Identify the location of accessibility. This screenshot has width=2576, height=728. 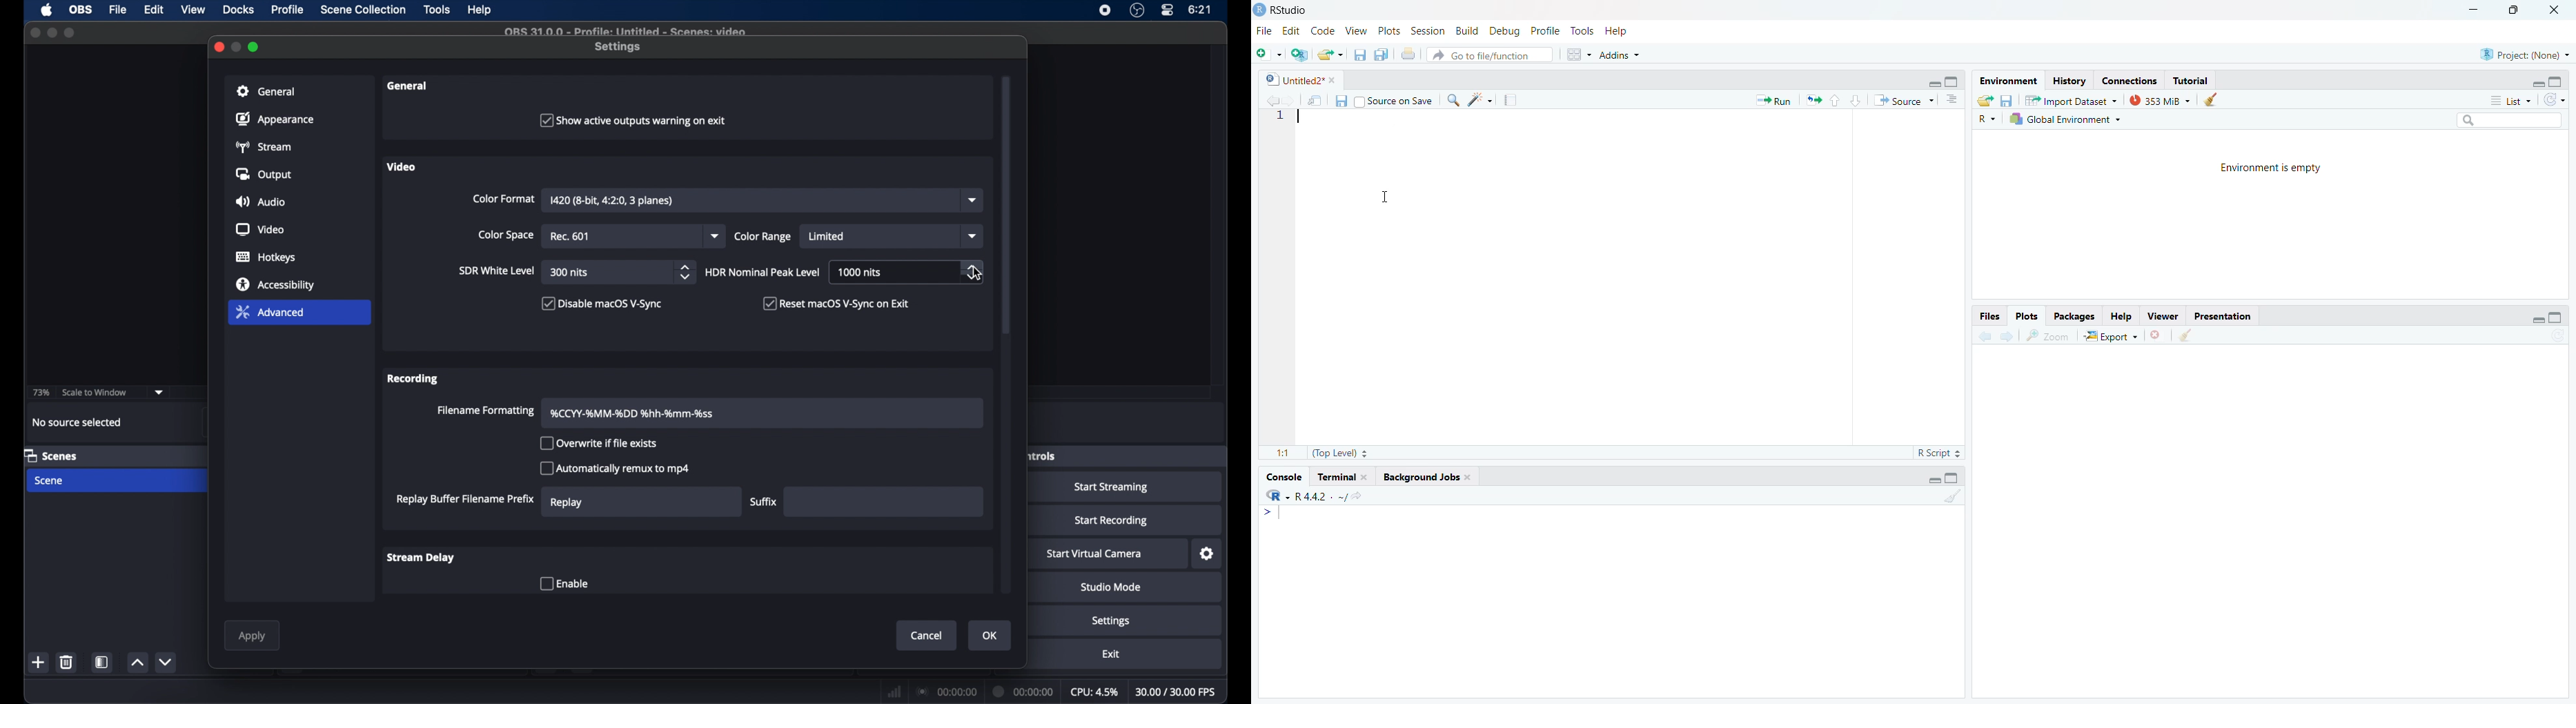
(276, 284).